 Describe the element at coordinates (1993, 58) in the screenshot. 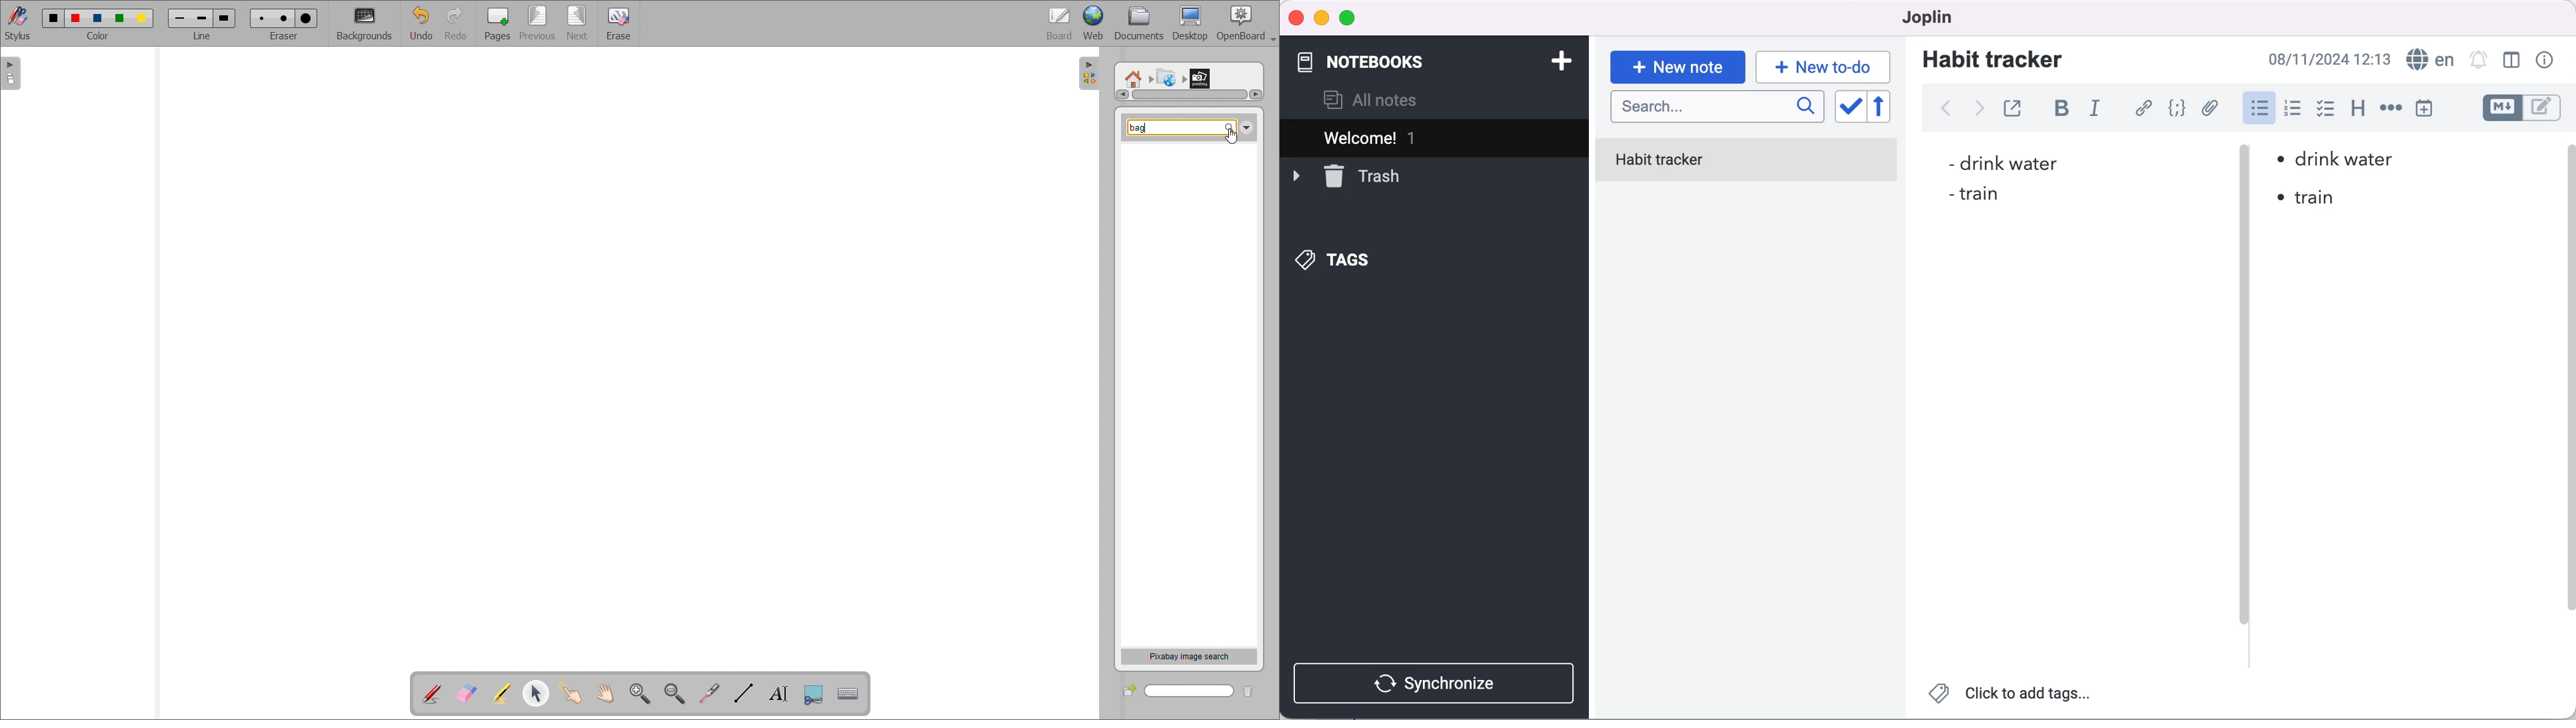

I see `habit tracker` at that location.